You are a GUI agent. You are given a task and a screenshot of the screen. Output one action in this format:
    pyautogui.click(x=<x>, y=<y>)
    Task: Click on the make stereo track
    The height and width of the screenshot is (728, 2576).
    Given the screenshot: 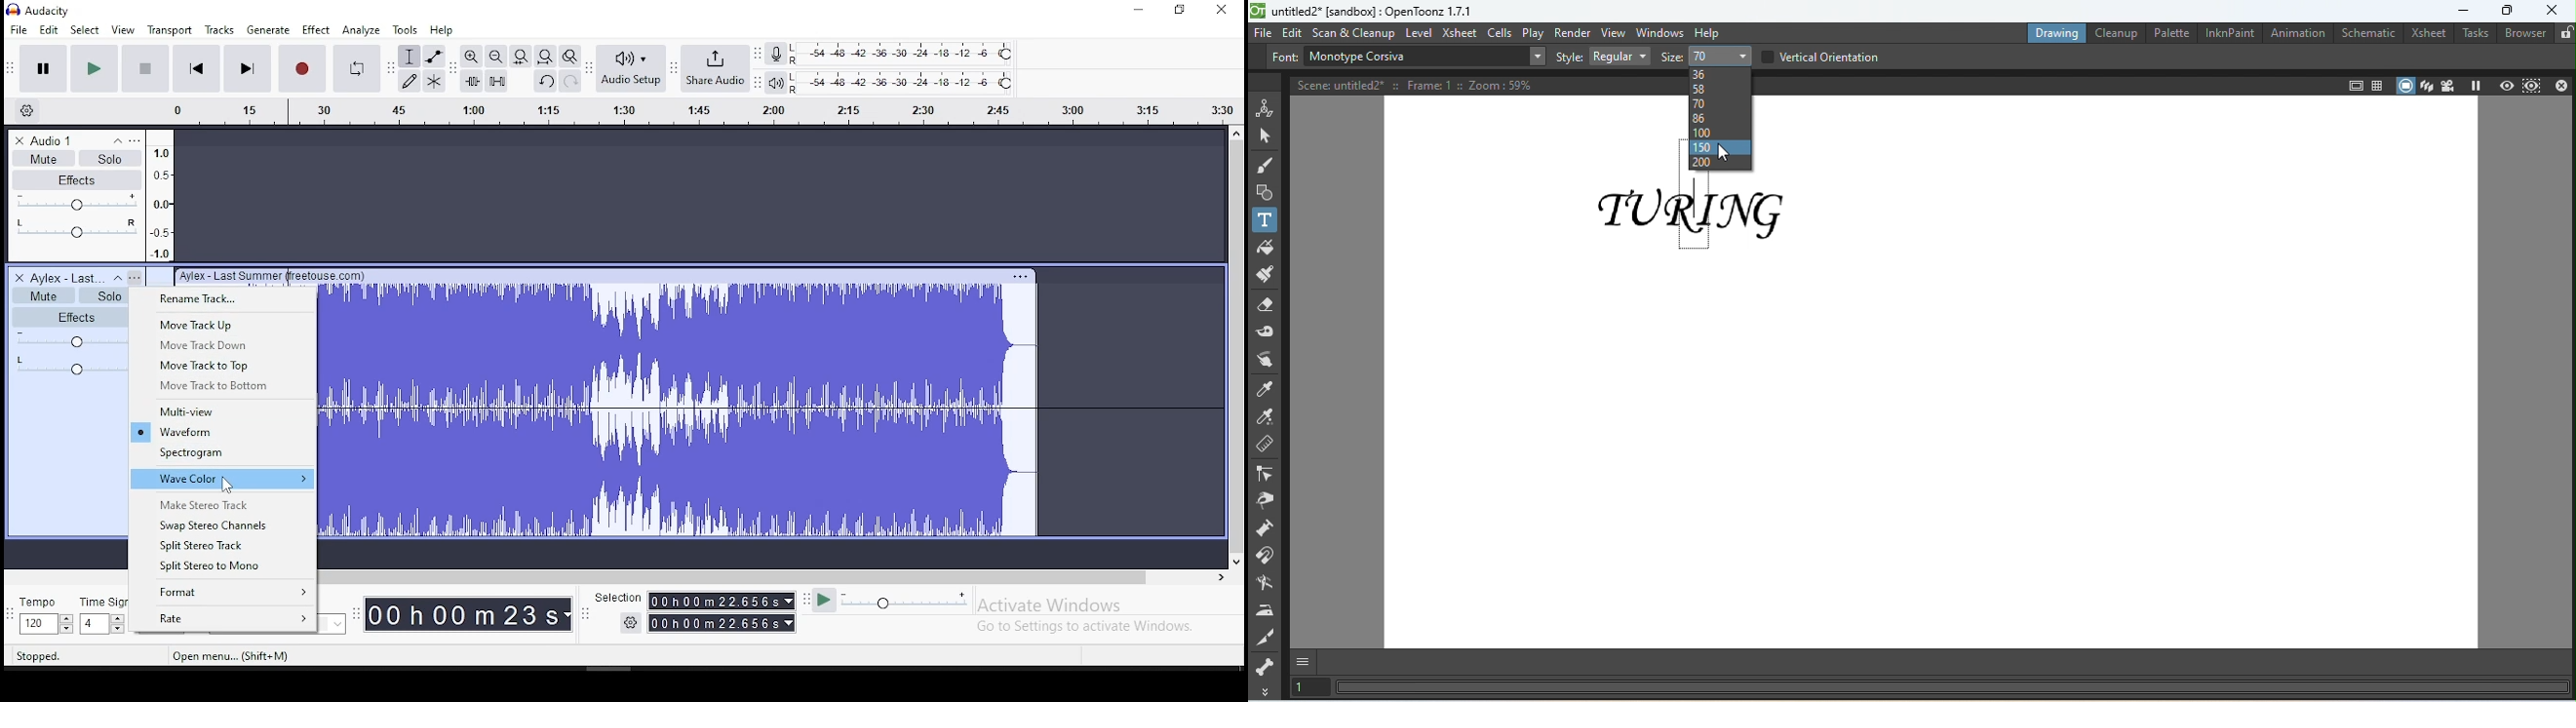 What is the action you would take?
    pyautogui.click(x=221, y=502)
    